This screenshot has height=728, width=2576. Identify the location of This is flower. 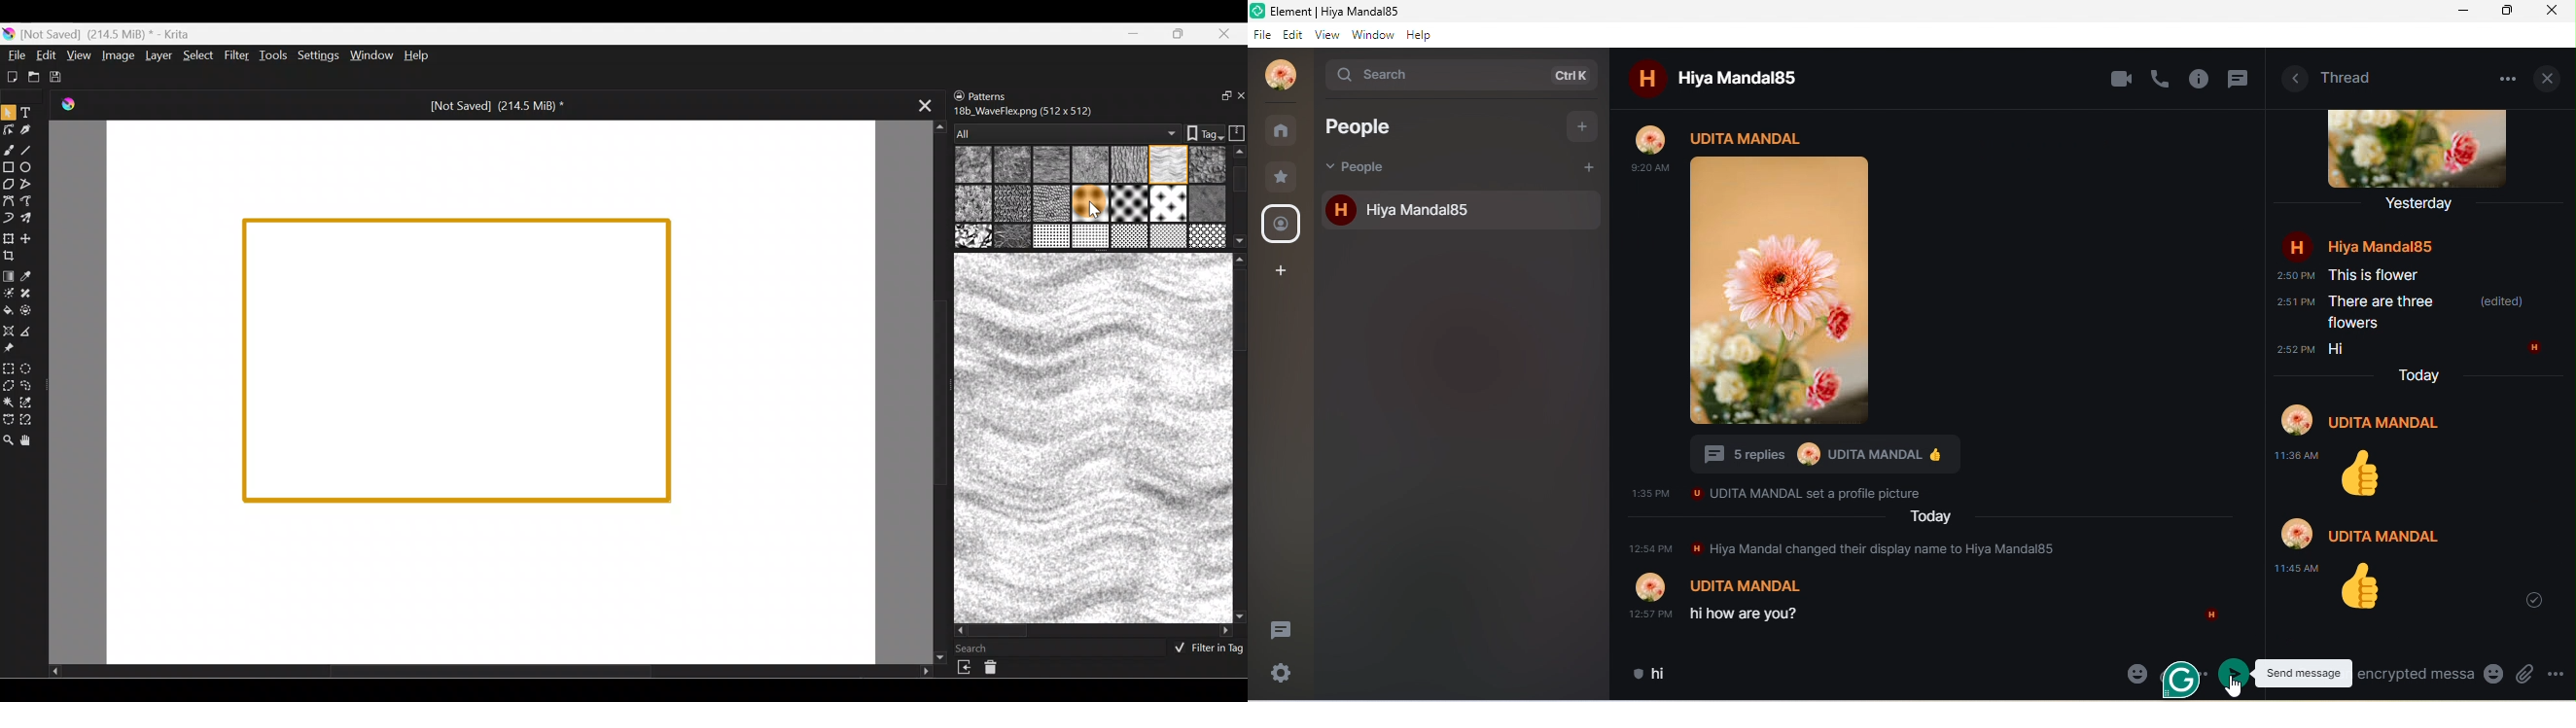
(2375, 275).